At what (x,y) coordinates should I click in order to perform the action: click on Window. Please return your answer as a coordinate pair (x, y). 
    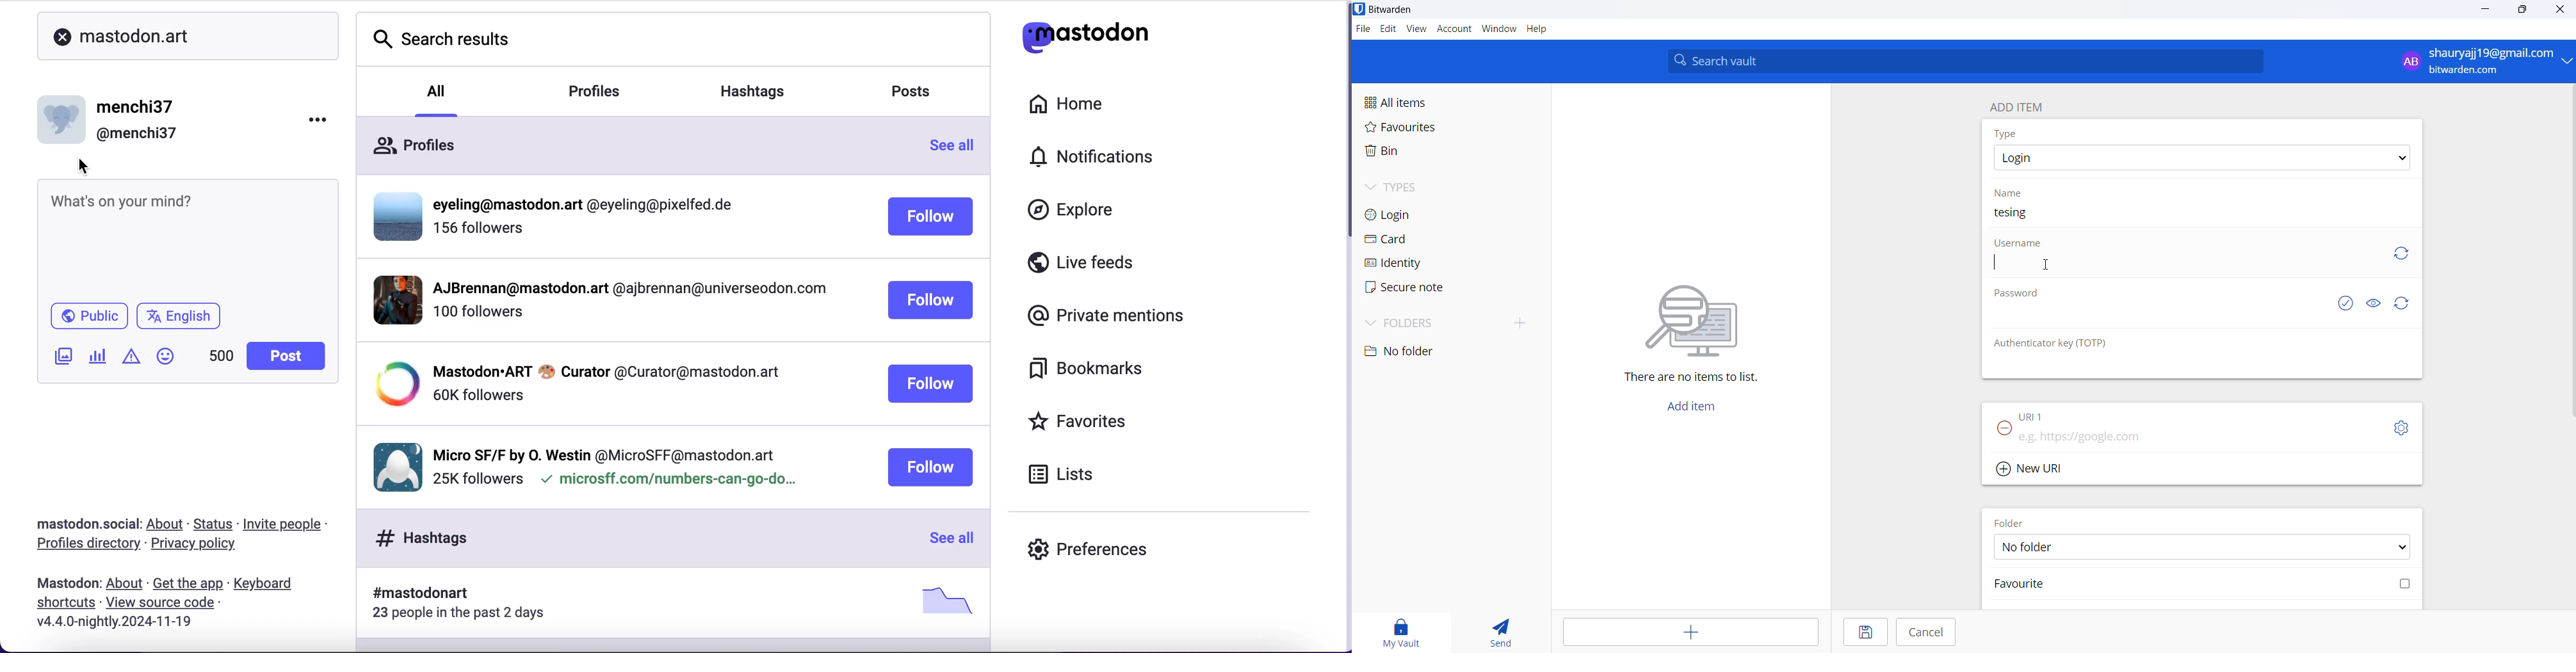
    Looking at the image, I should click on (1499, 31).